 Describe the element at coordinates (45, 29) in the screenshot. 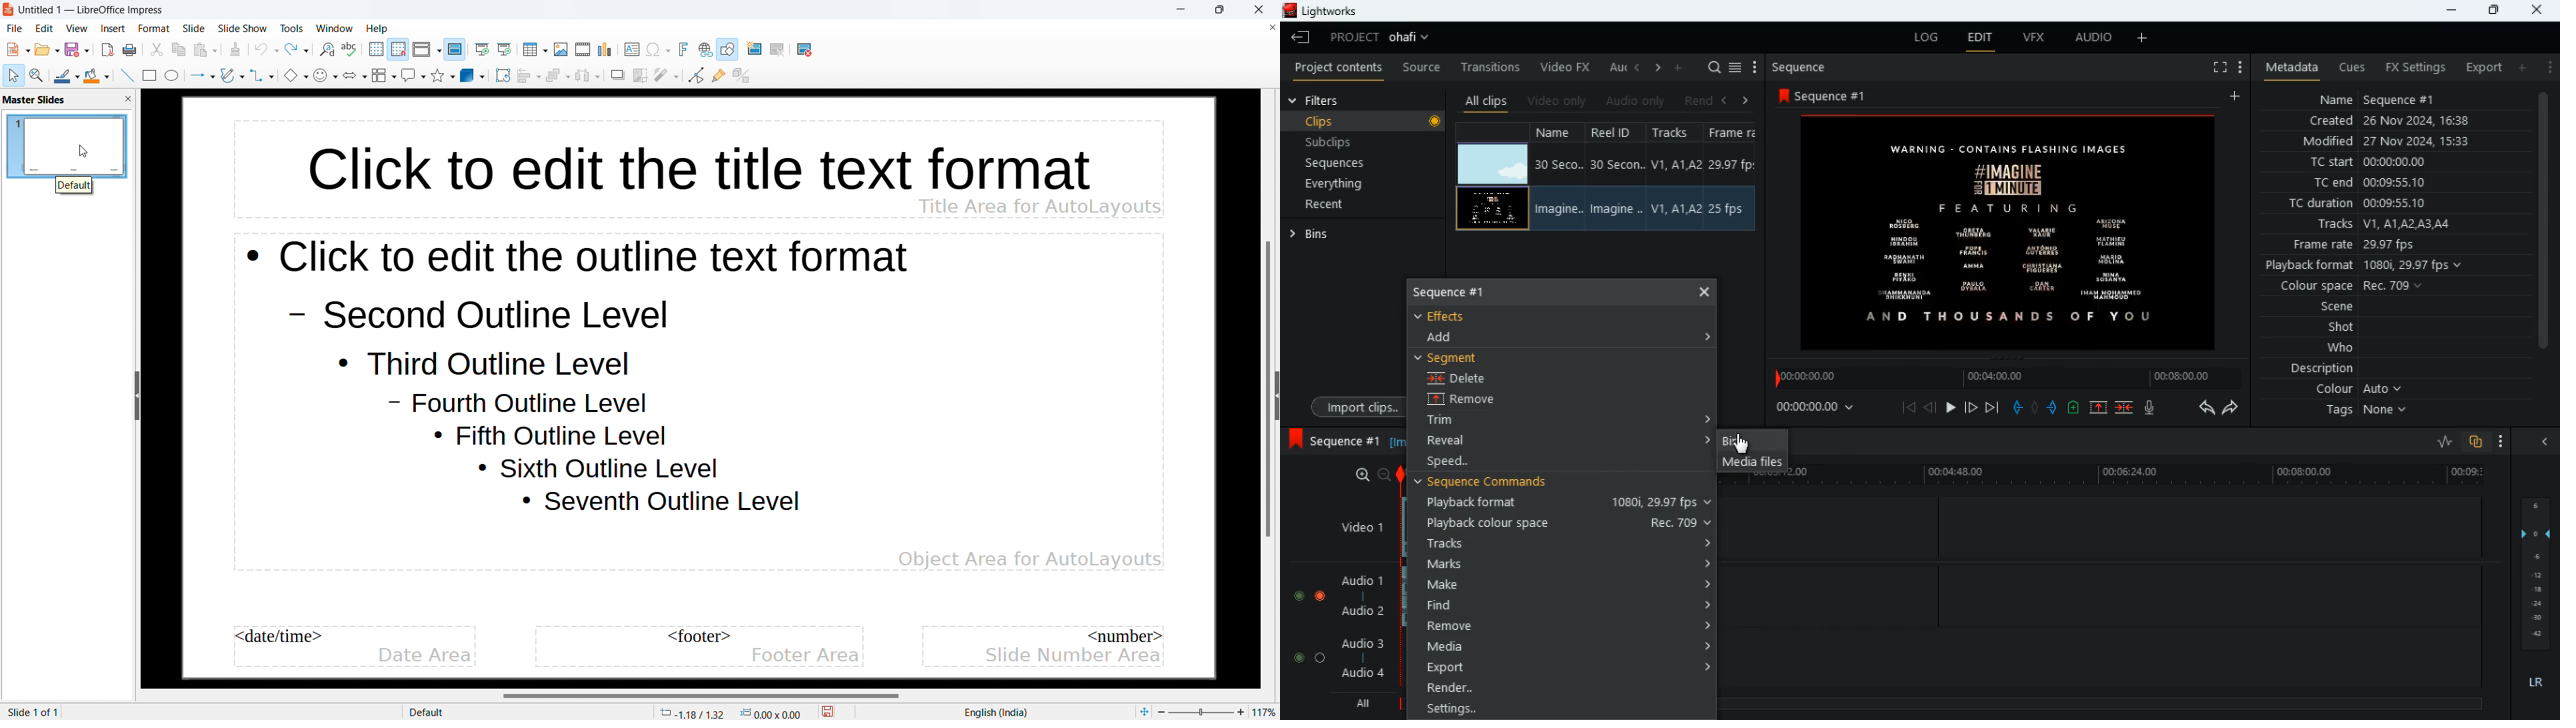

I see `edit` at that location.